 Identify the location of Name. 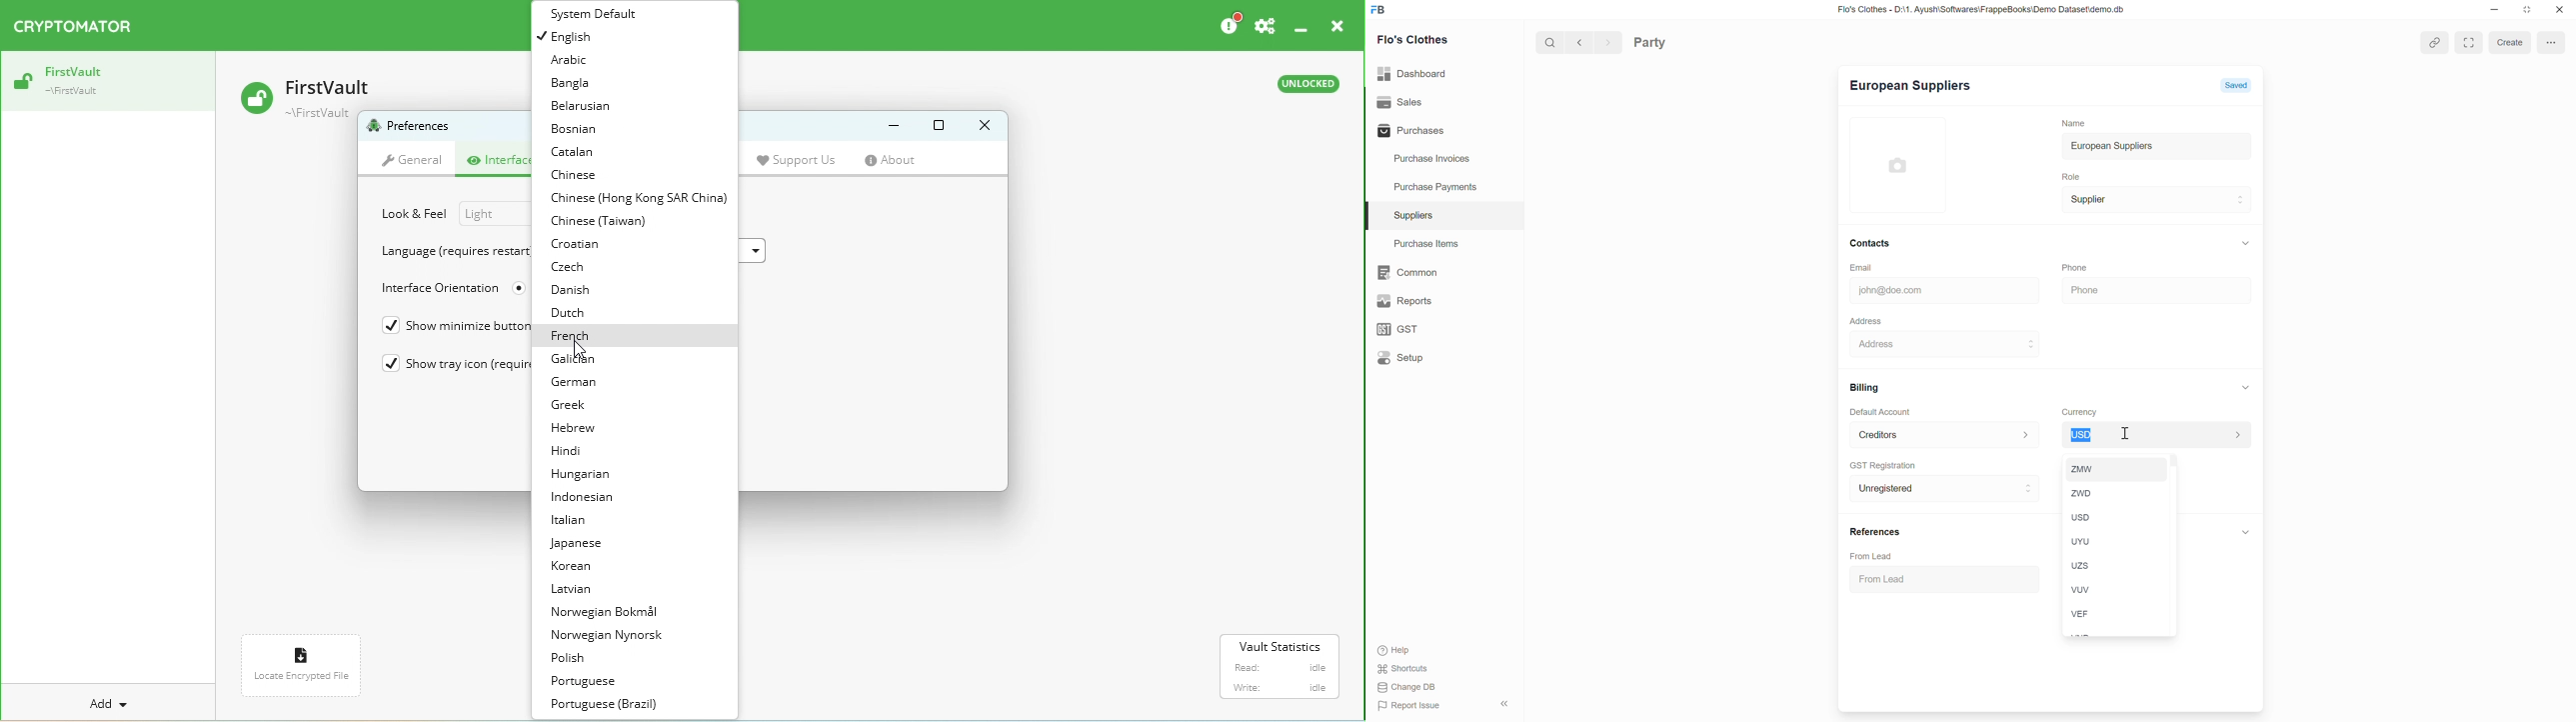
(2068, 120).